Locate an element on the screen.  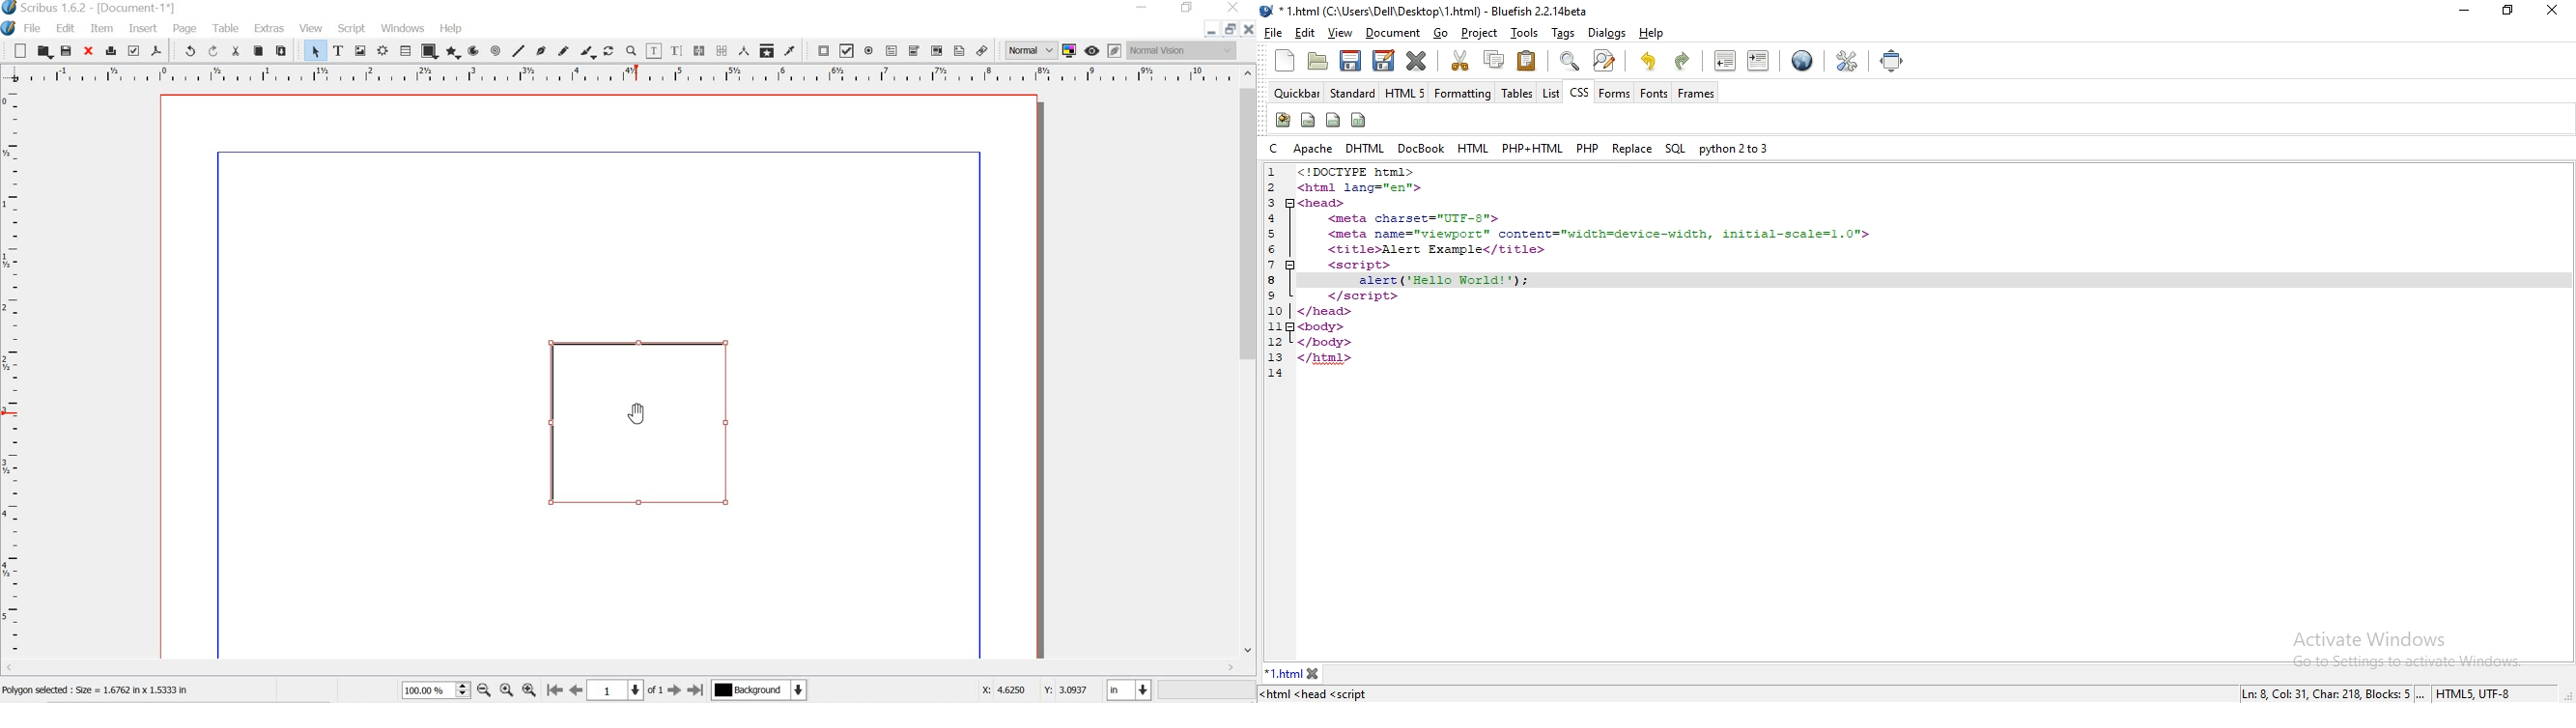
<script> is located at coordinates (1360, 266).